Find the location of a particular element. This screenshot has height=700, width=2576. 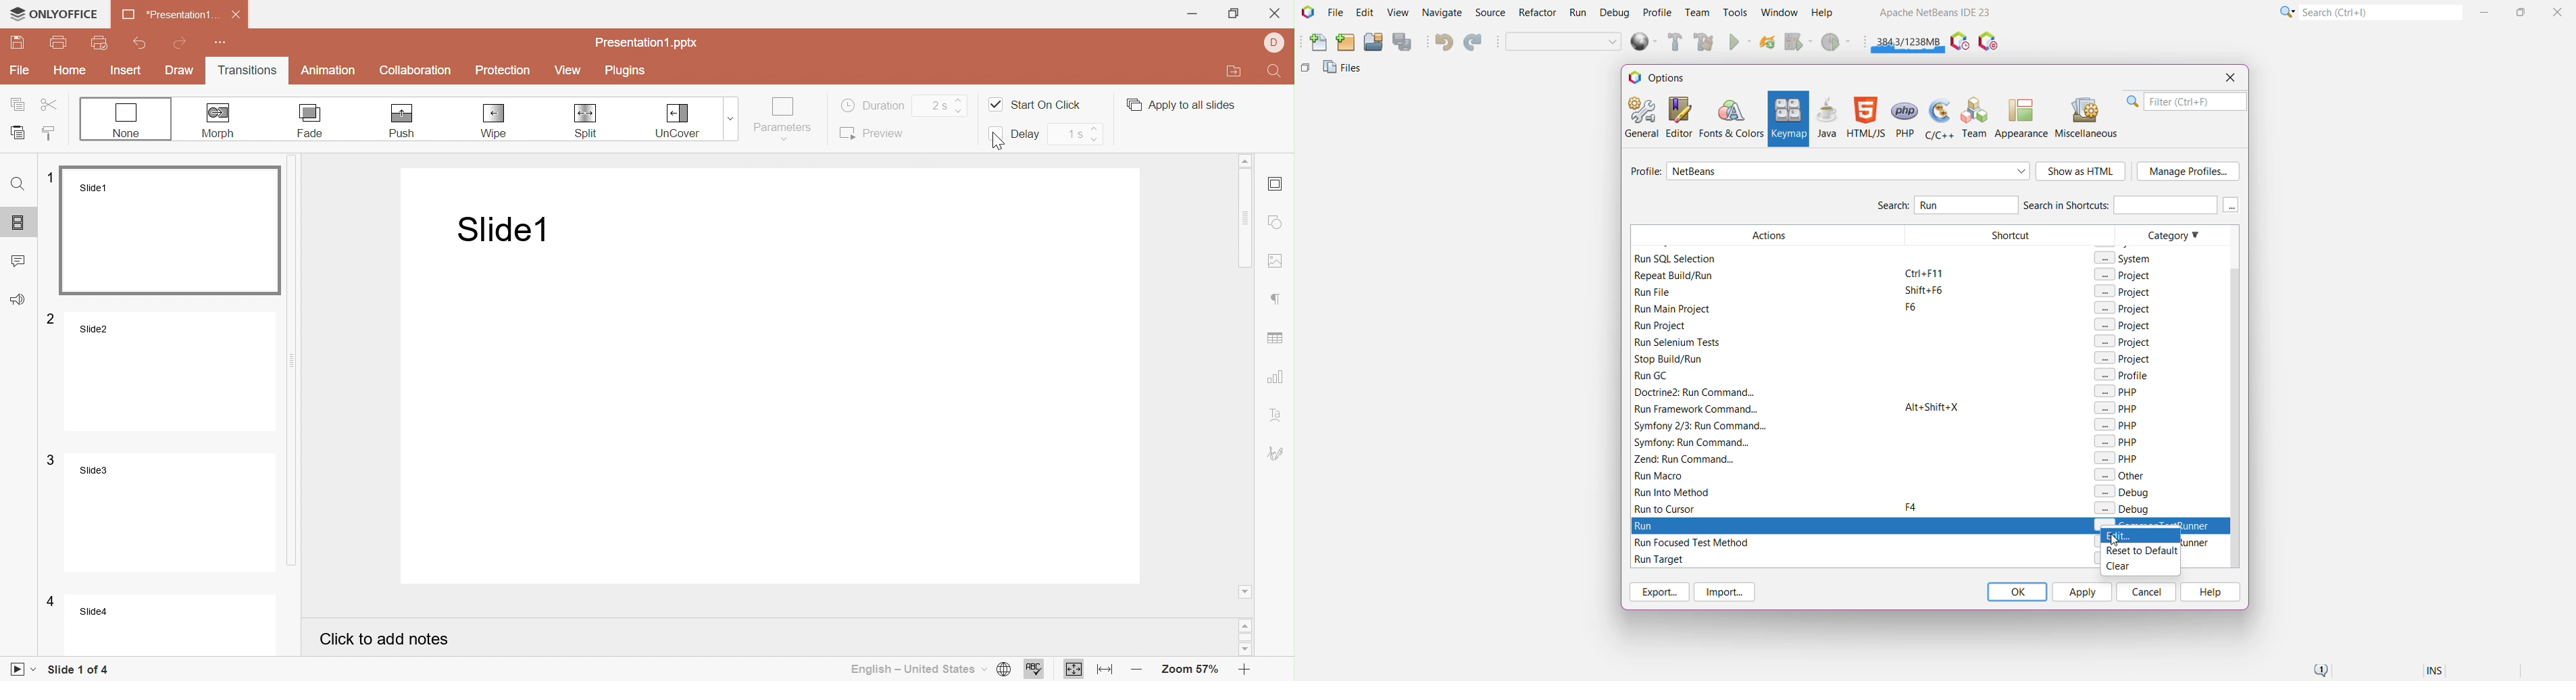

Morph is located at coordinates (221, 120).